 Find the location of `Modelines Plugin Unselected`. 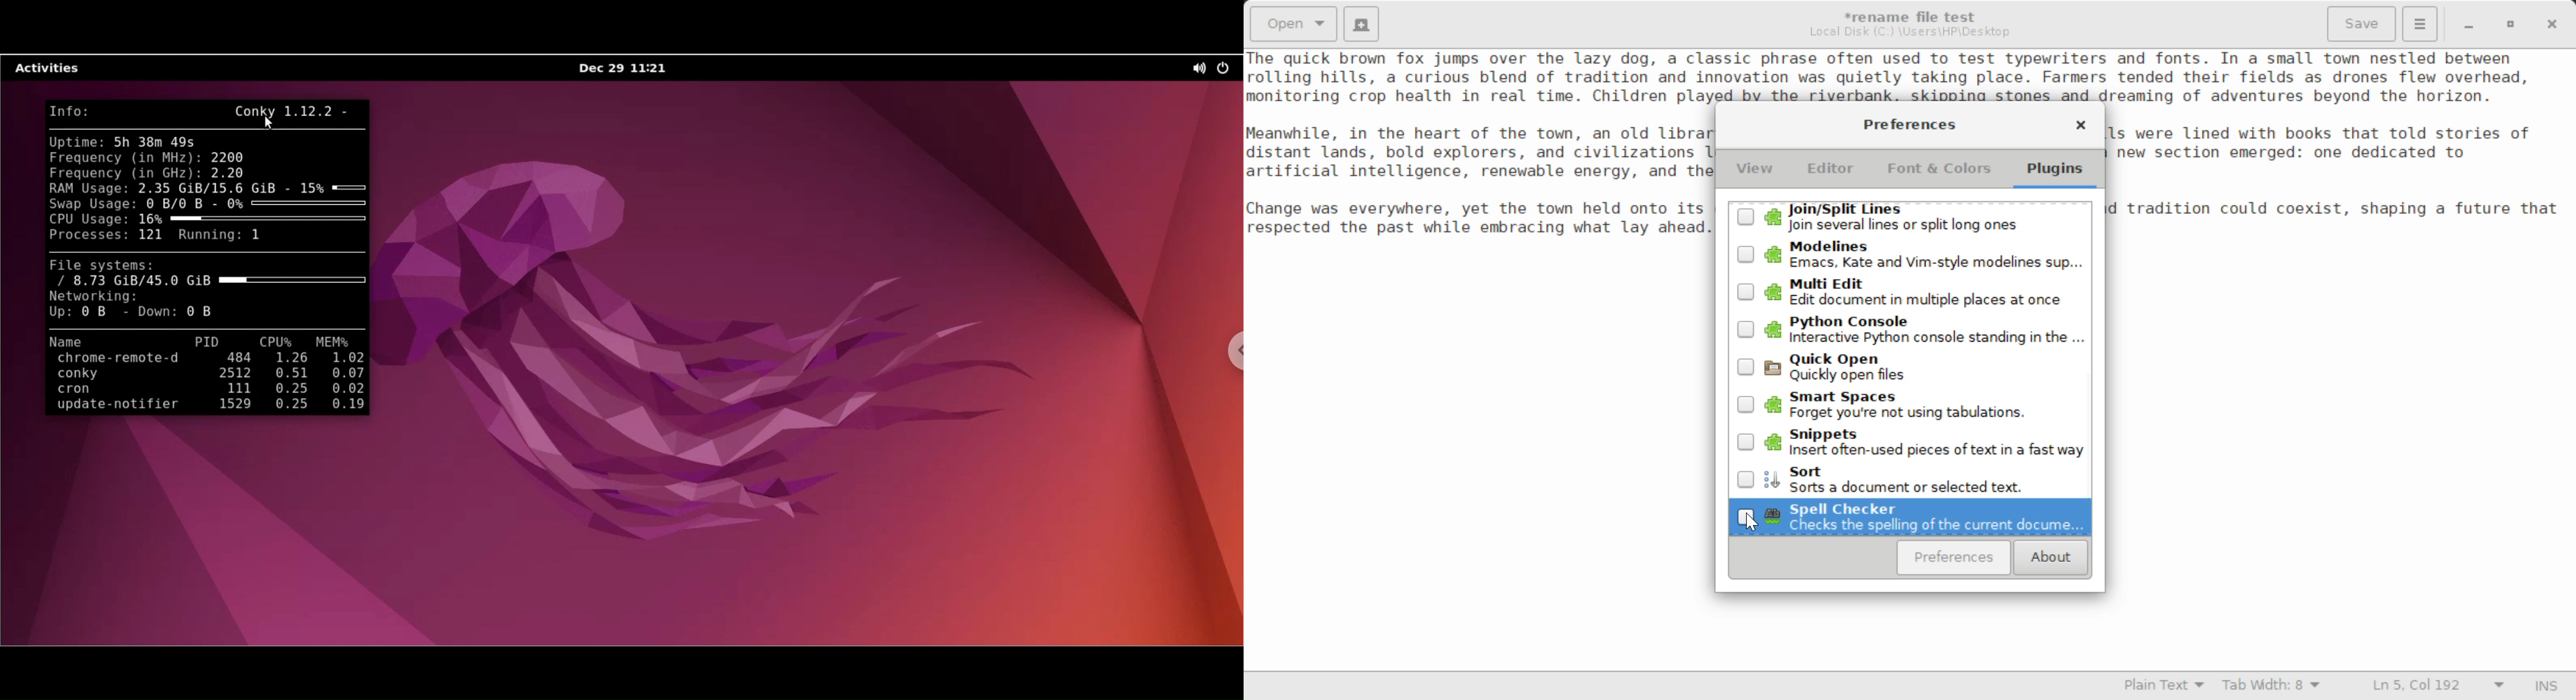

Modelines Plugin Unselected is located at coordinates (1908, 256).